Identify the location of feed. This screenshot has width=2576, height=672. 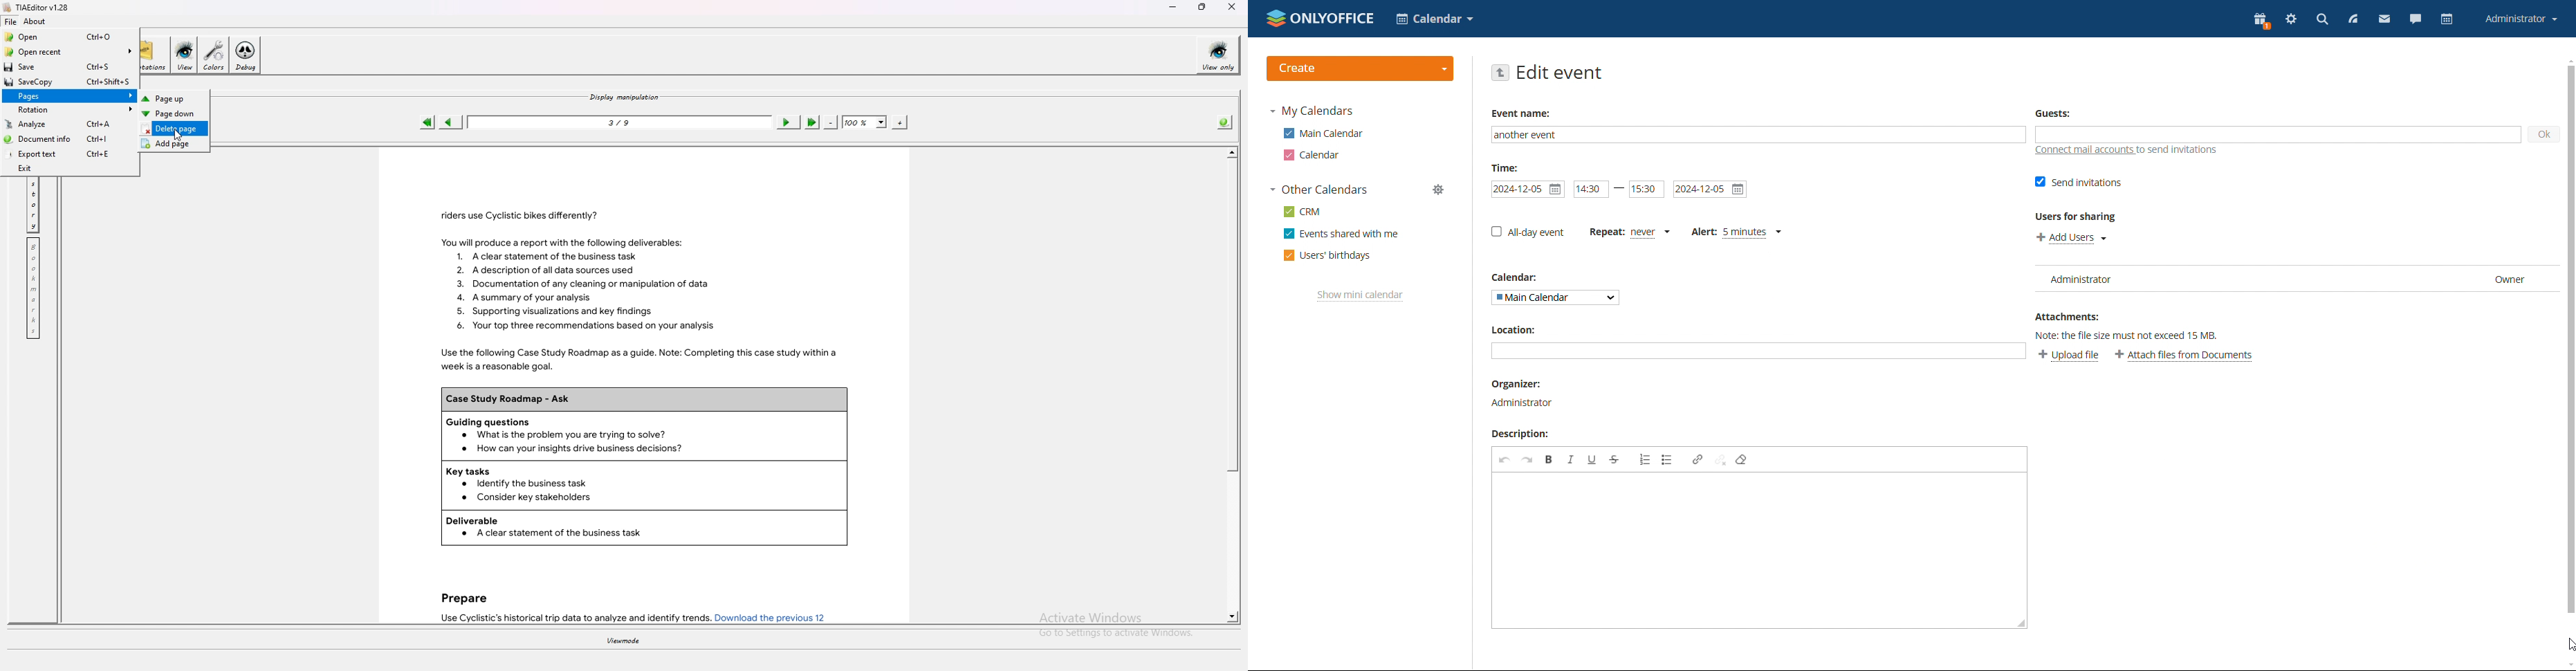
(2352, 19).